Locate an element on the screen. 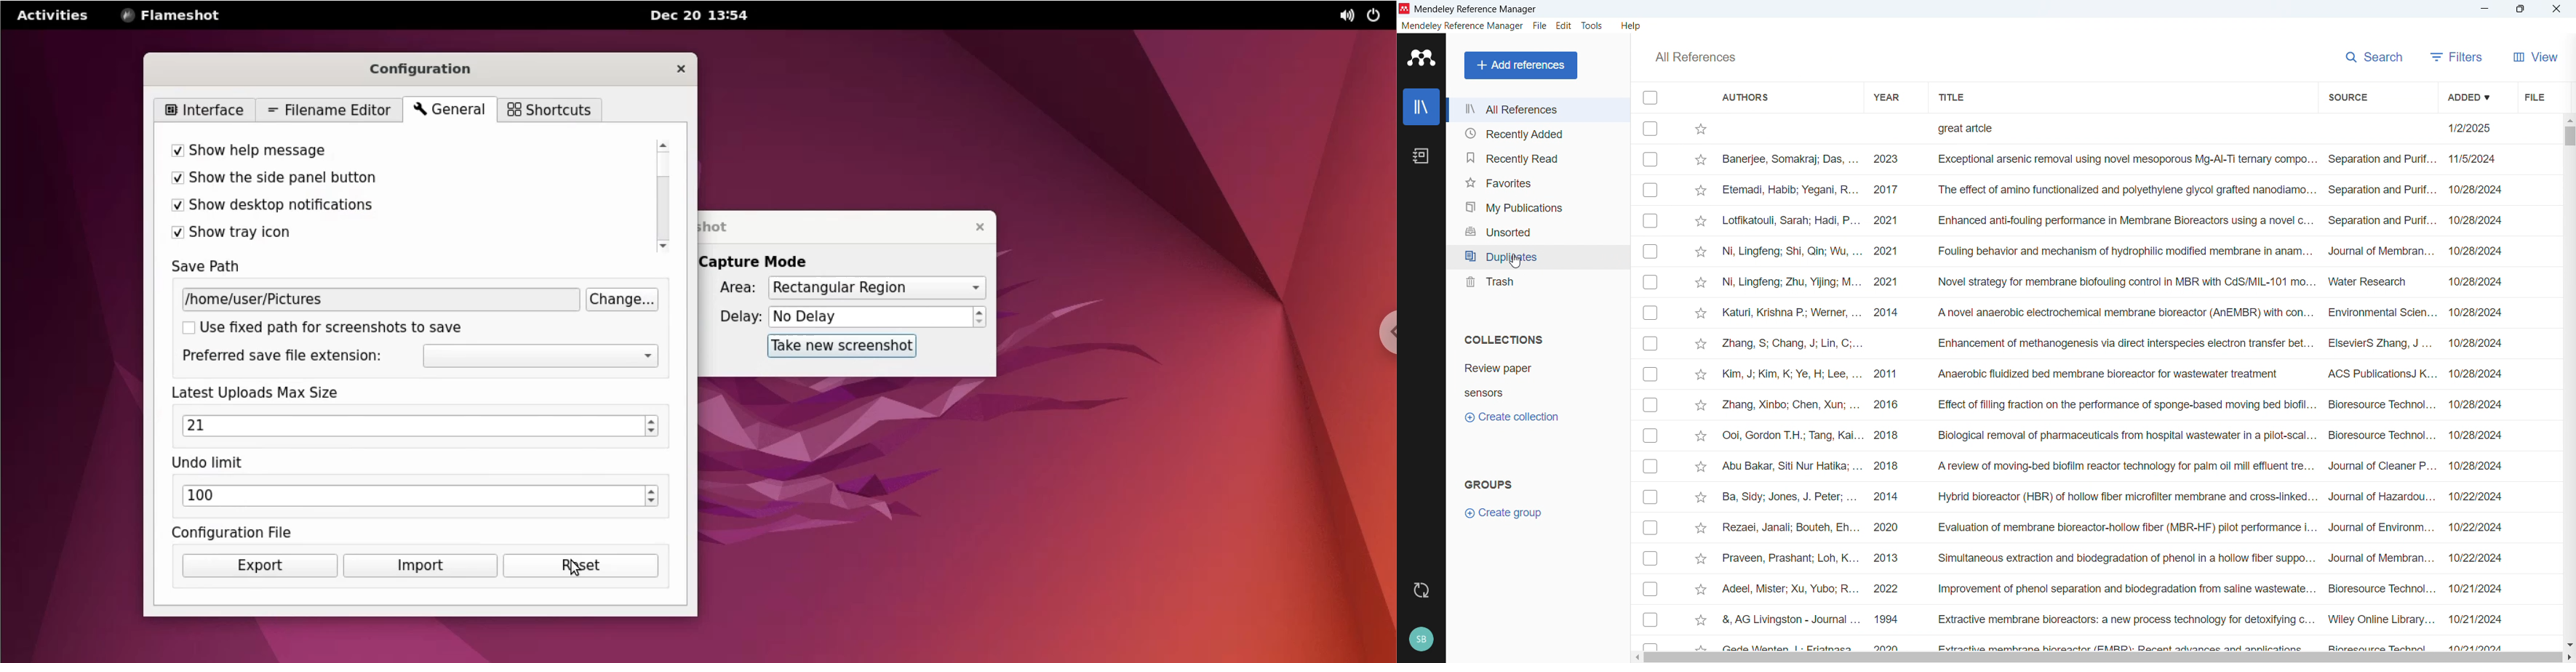 Image resolution: width=2576 pixels, height=672 pixels. Sync  is located at coordinates (1421, 589).